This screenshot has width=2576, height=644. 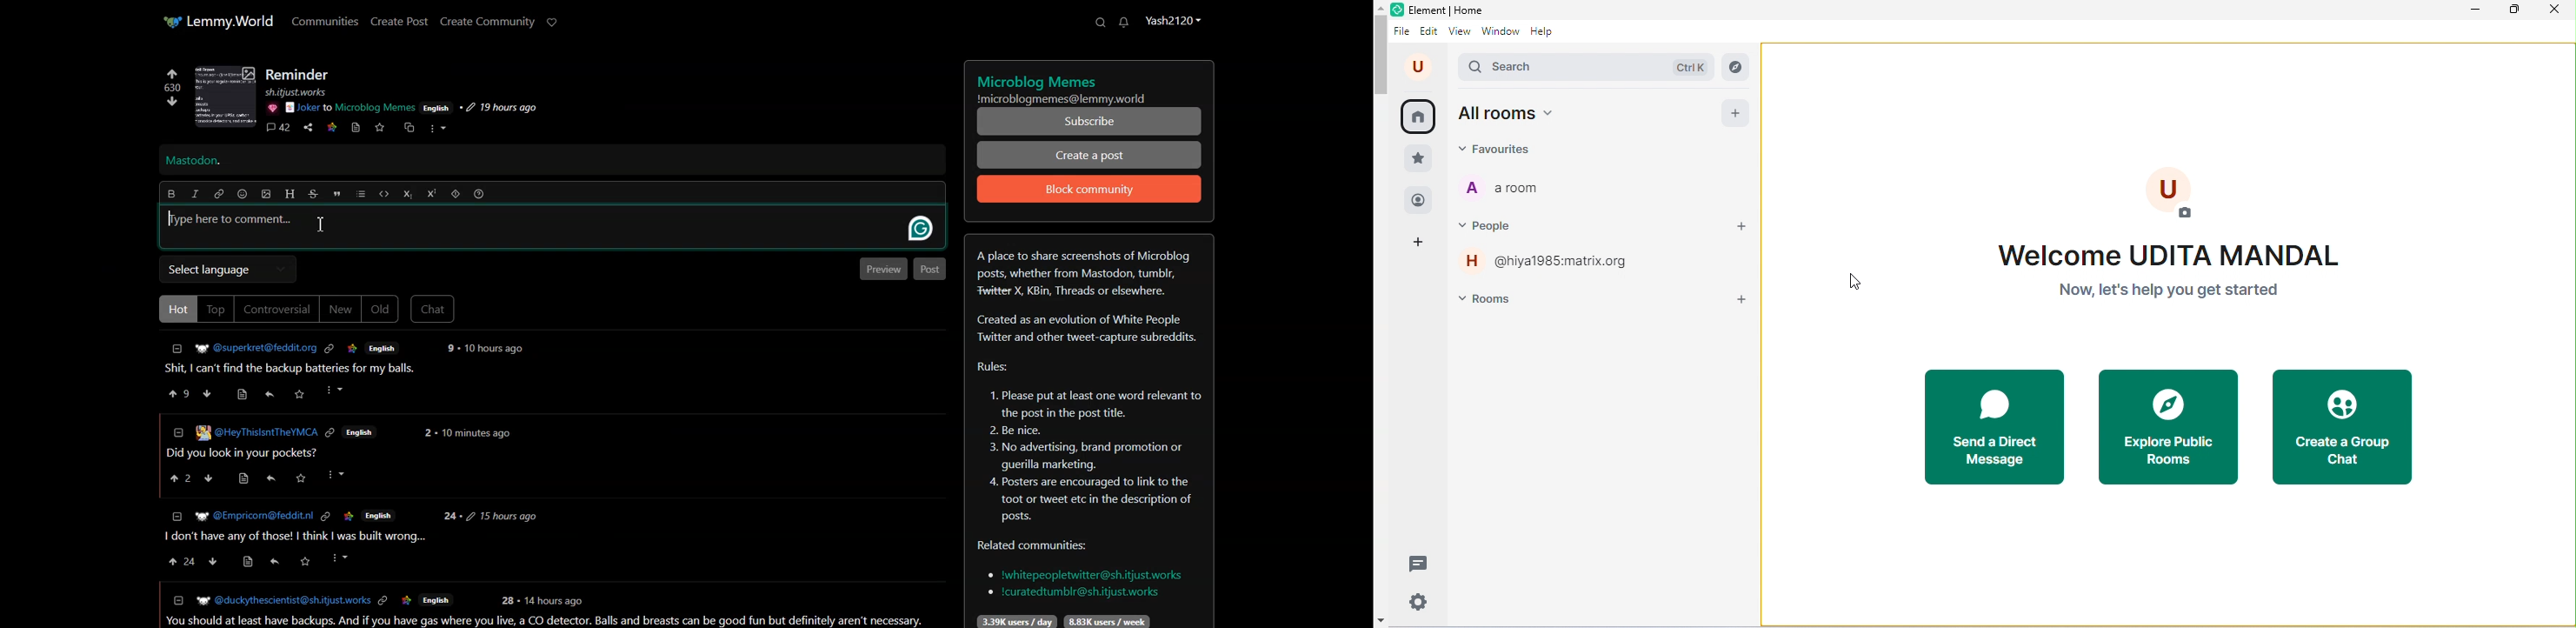 What do you see at coordinates (1543, 32) in the screenshot?
I see `help` at bounding box center [1543, 32].